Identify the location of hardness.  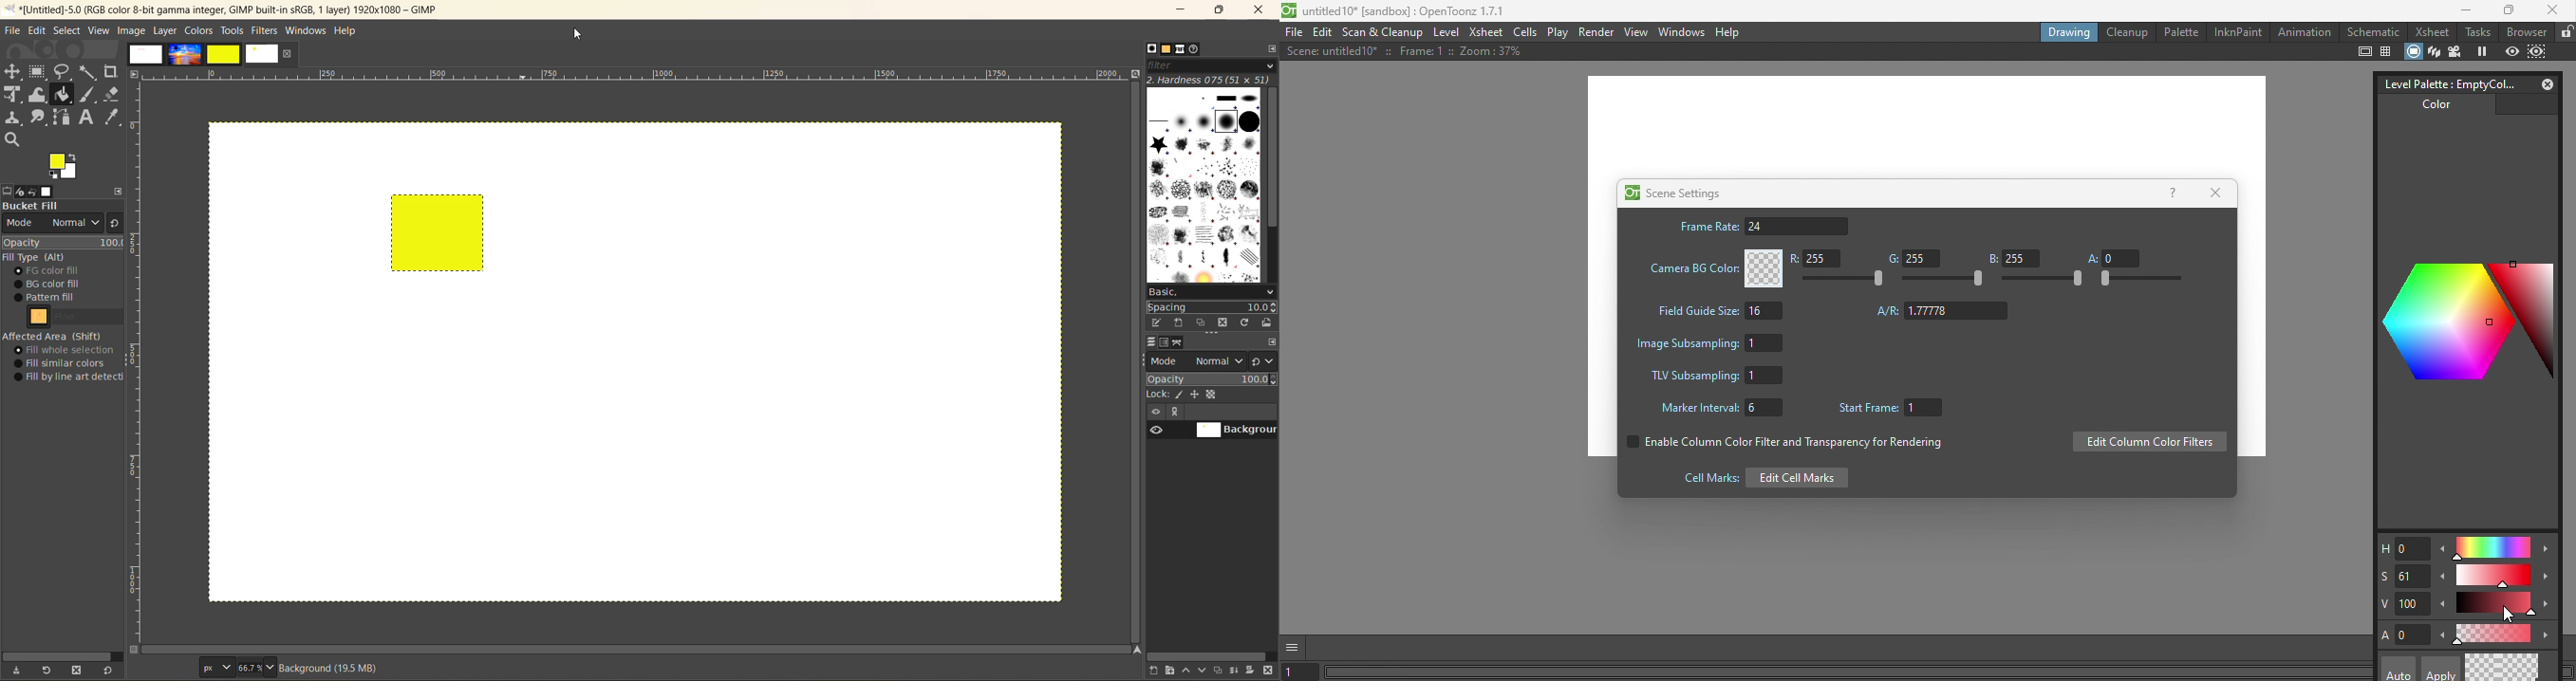
(1211, 81).